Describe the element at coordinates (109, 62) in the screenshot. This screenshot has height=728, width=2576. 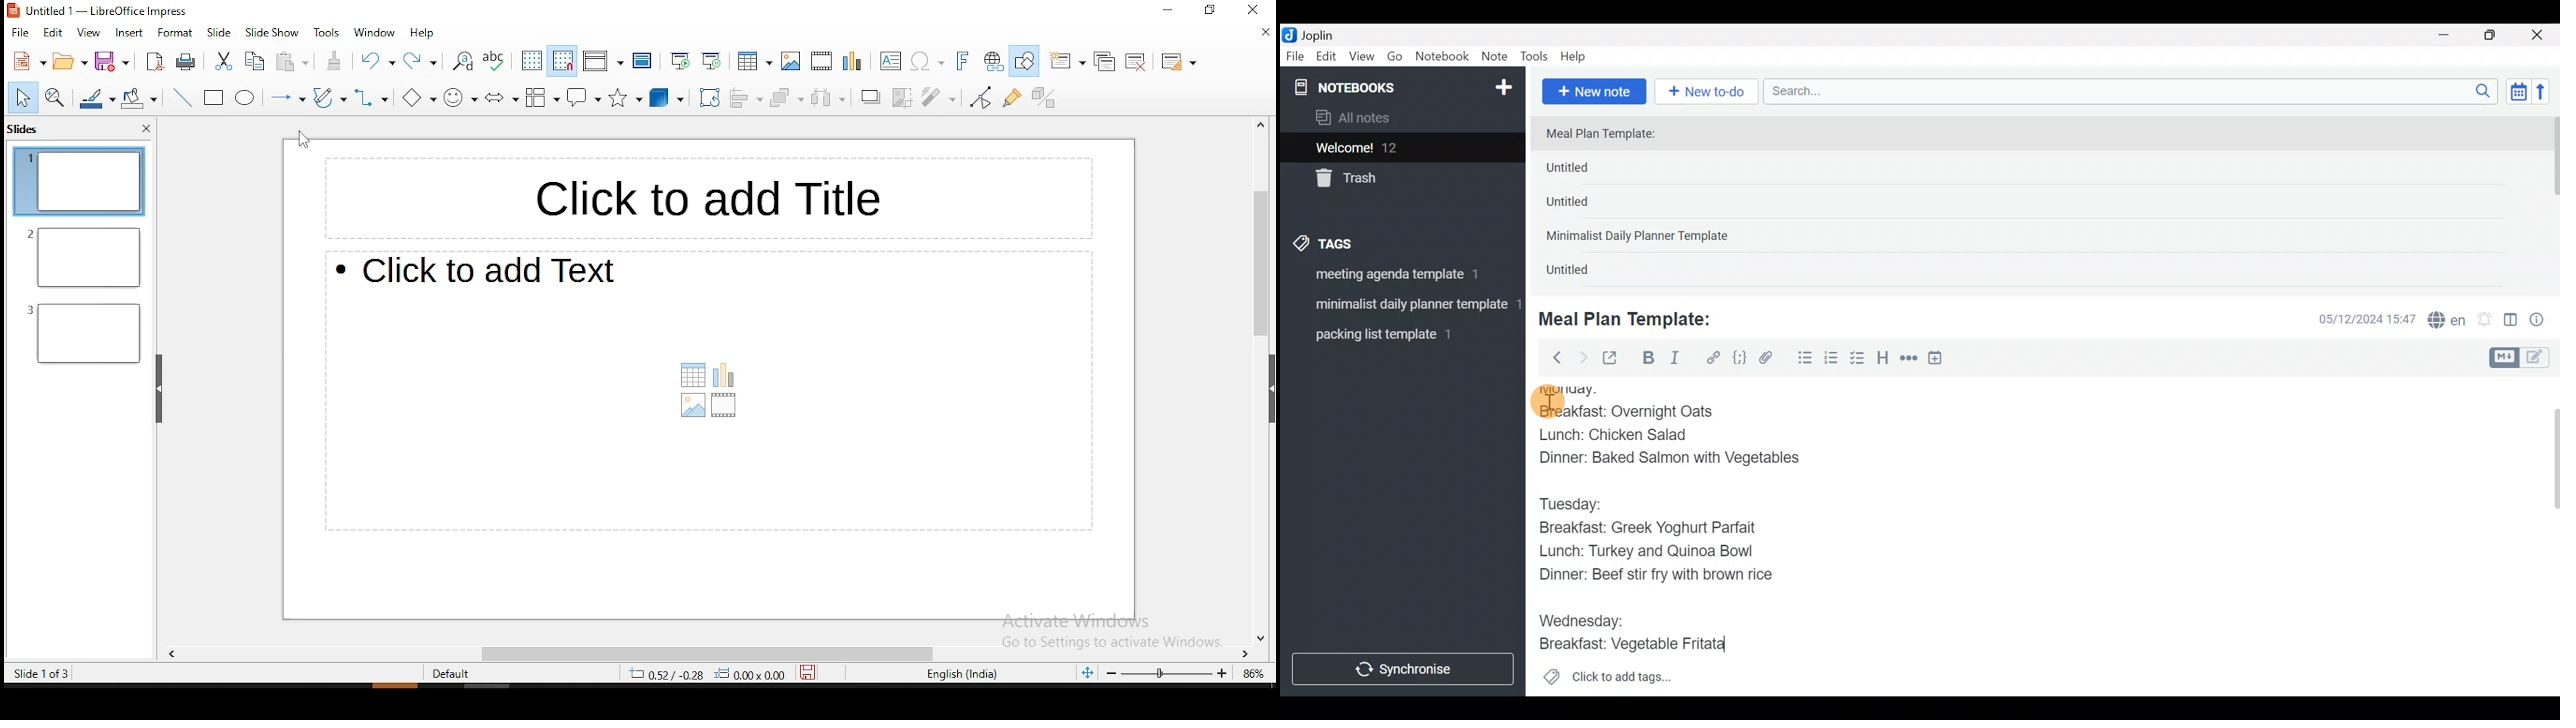
I see `save` at that location.